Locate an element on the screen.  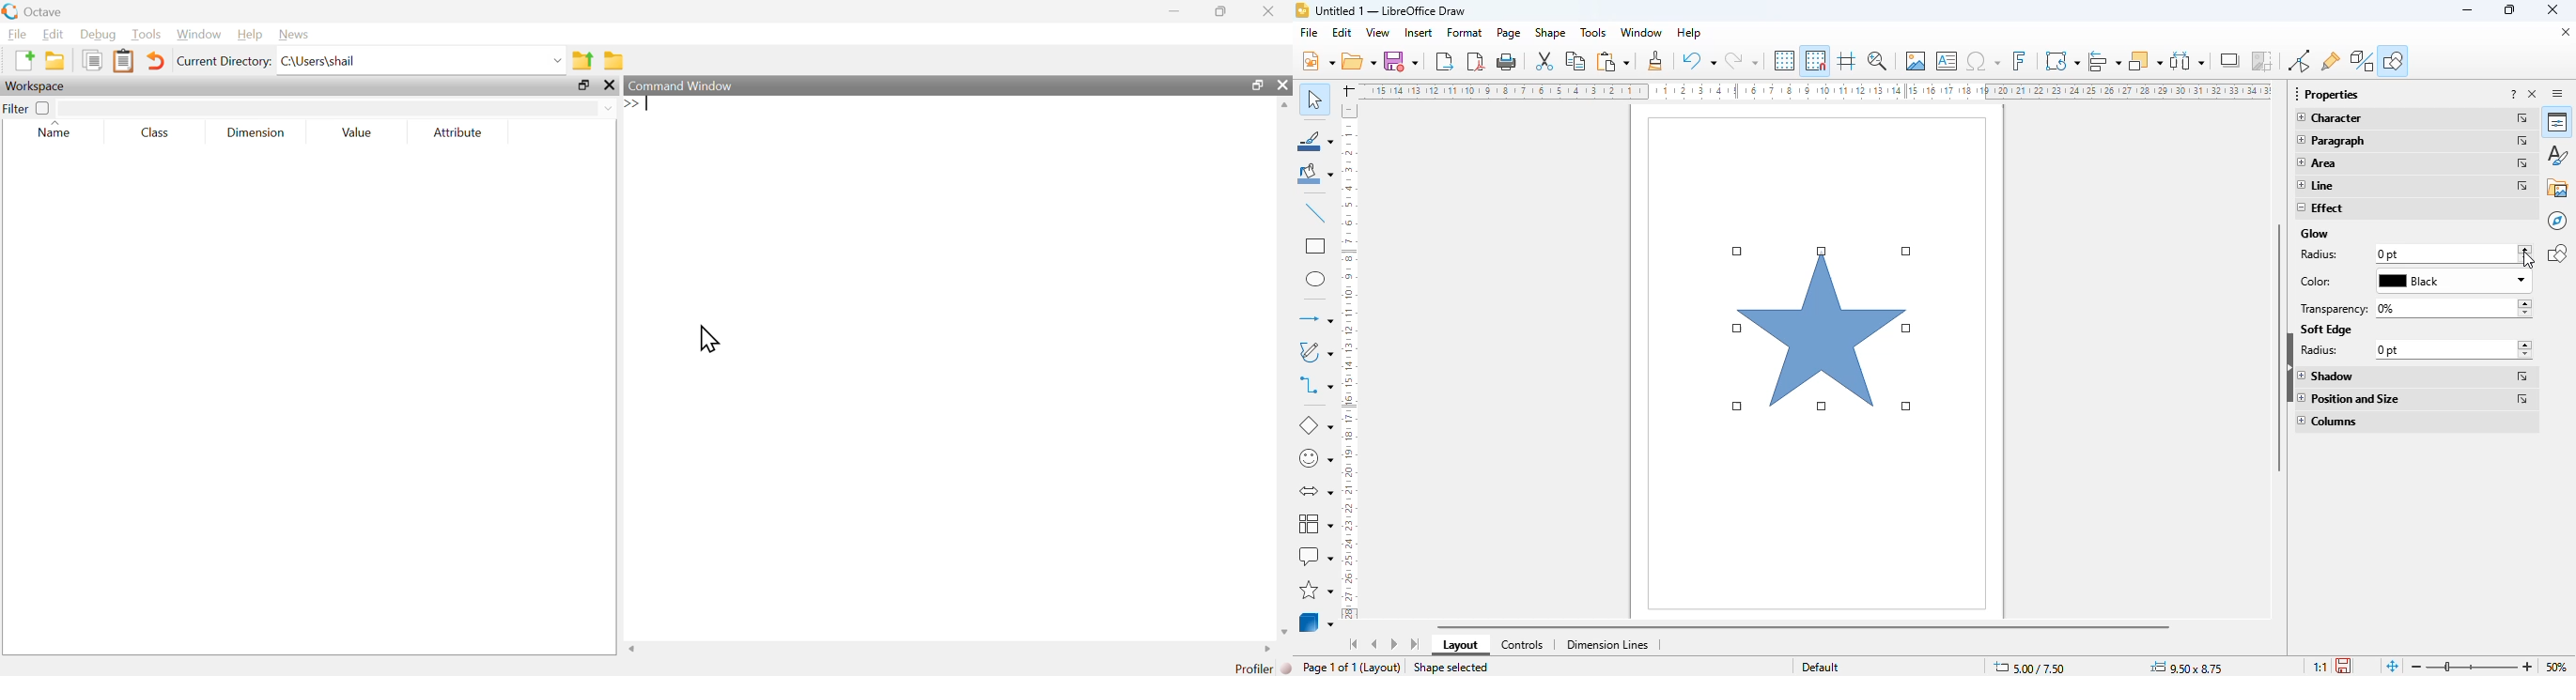
columns is located at coordinates (2327, 420).